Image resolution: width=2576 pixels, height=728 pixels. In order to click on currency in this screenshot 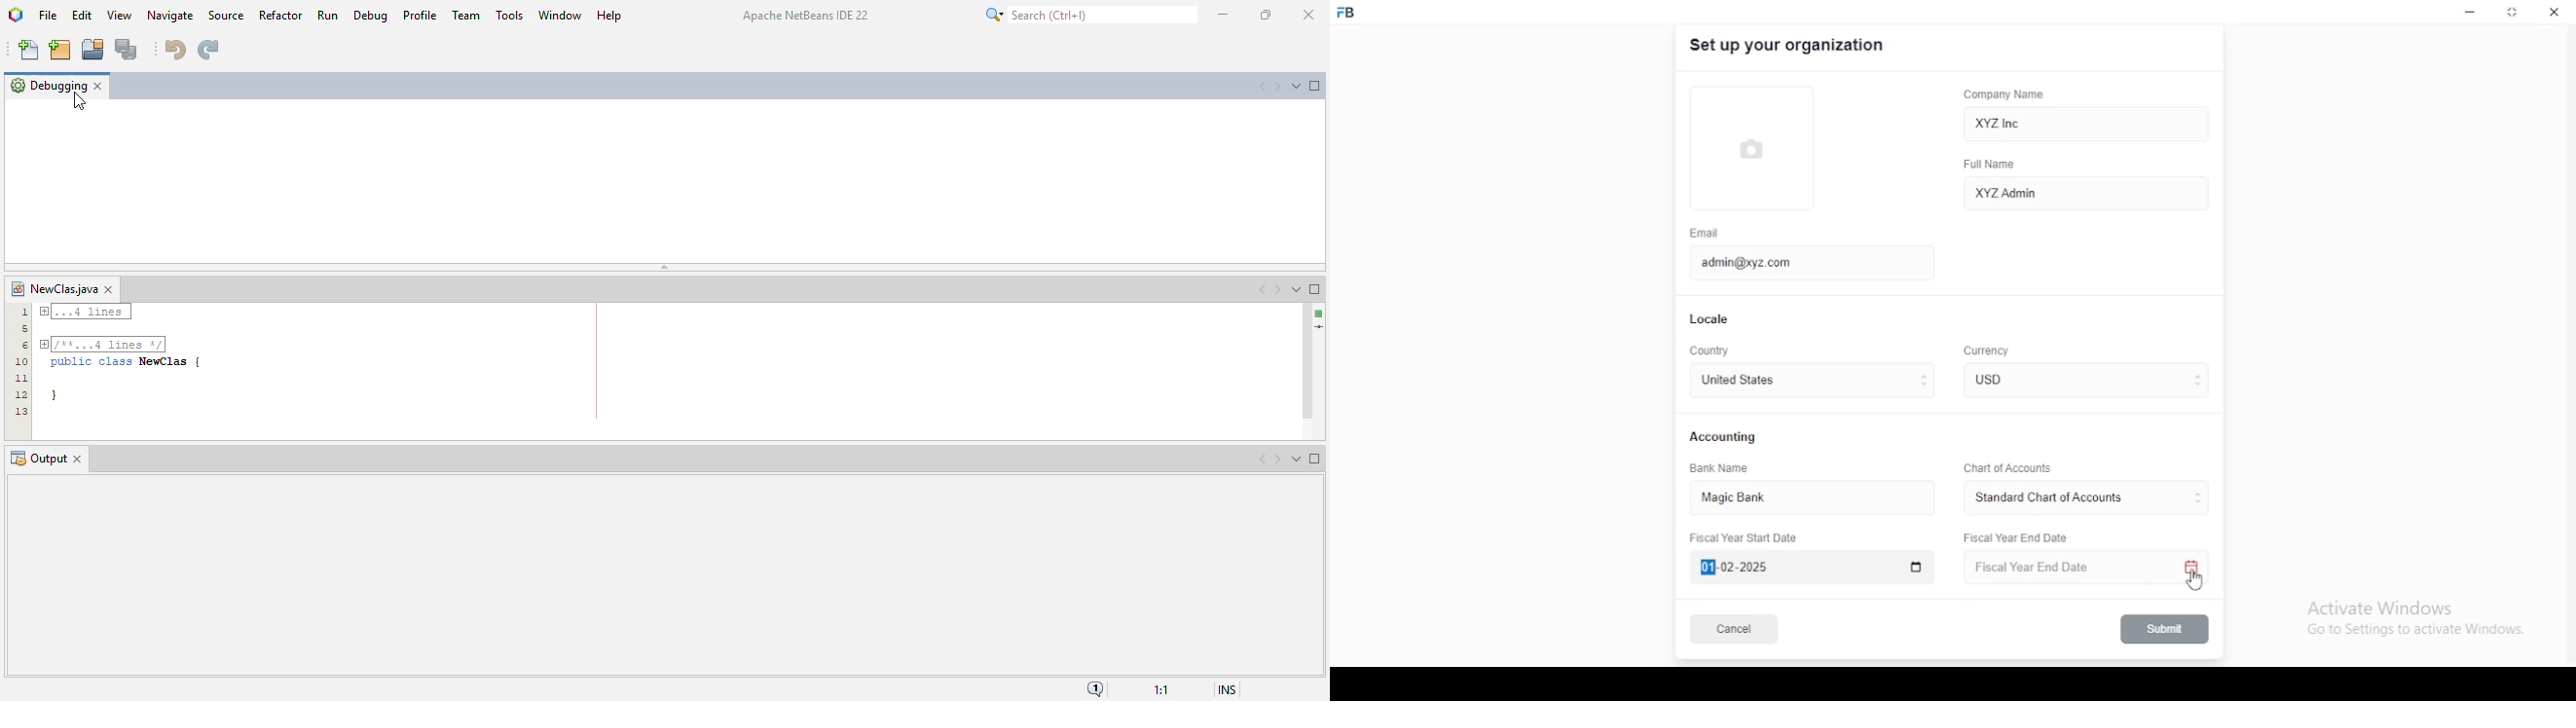, I will do `click(2001, 380)`.